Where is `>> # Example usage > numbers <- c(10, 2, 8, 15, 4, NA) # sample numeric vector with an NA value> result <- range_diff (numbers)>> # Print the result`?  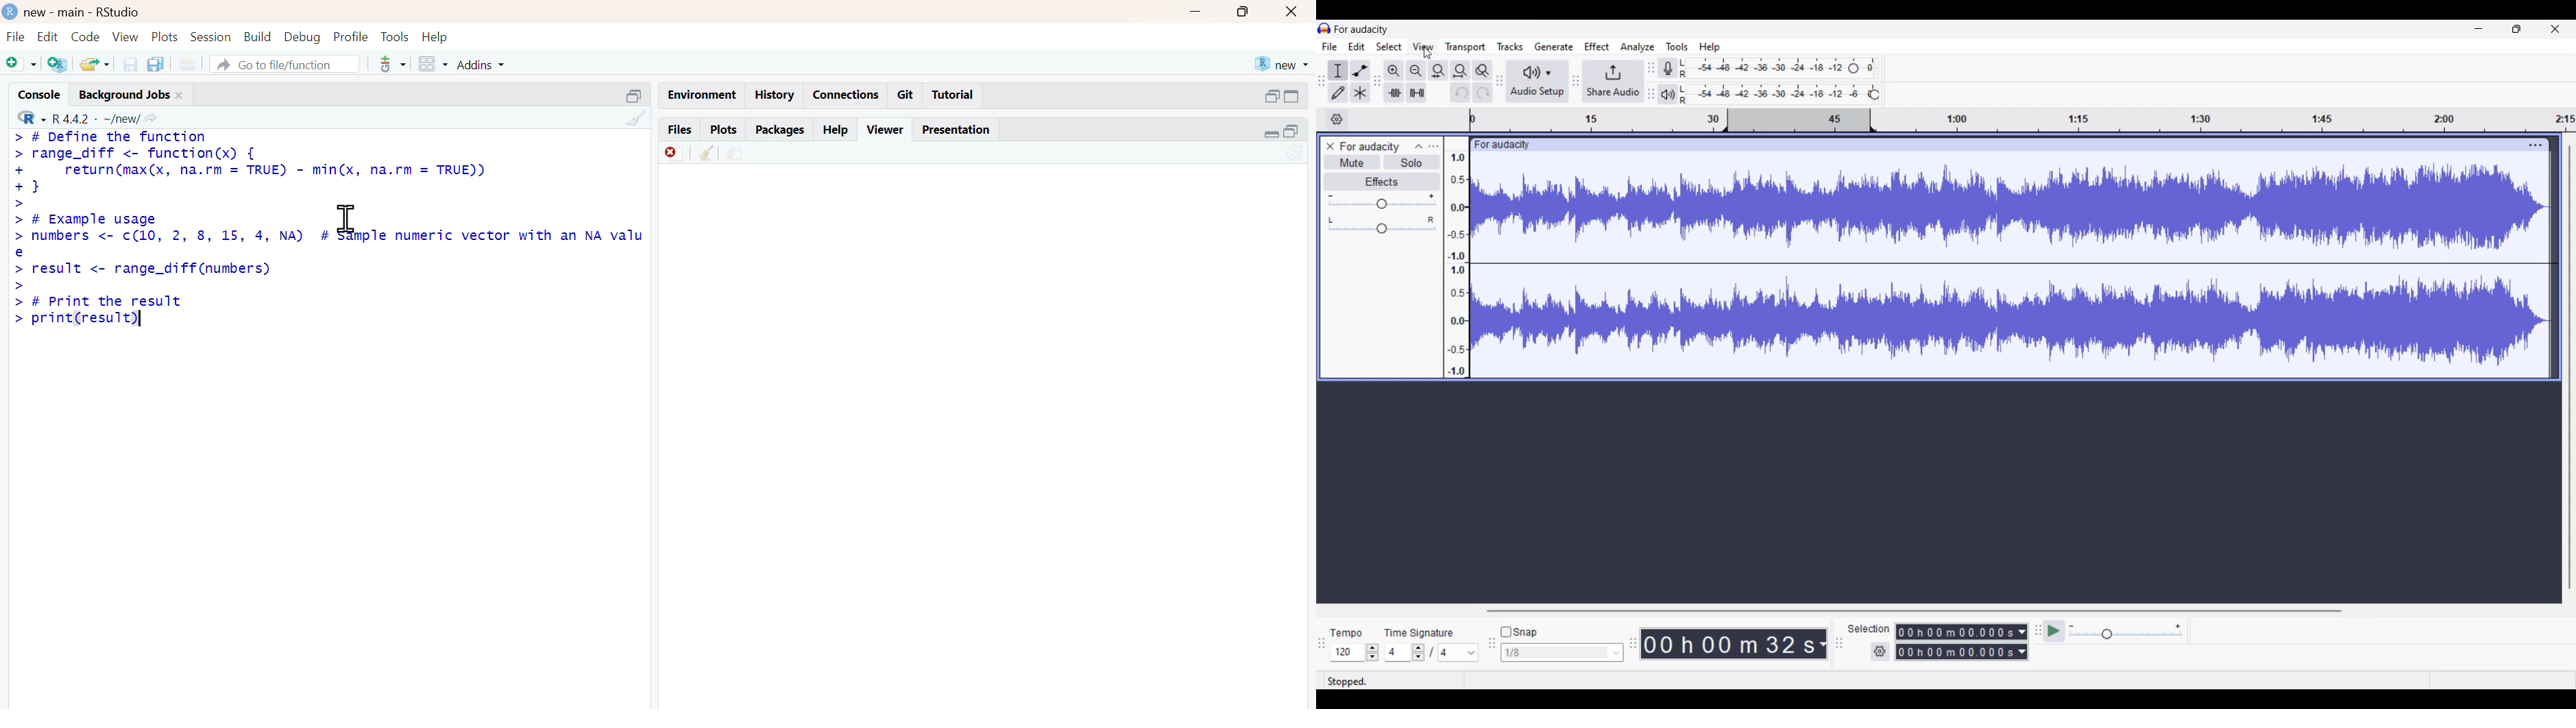 >> # Example usage > numbers <- c(10, 2, 8, 15, 4, NA) # sample numeric vector with an NA value> result <- range_diff (numbers)>> # Print the result is located at coordinates (329, 254).